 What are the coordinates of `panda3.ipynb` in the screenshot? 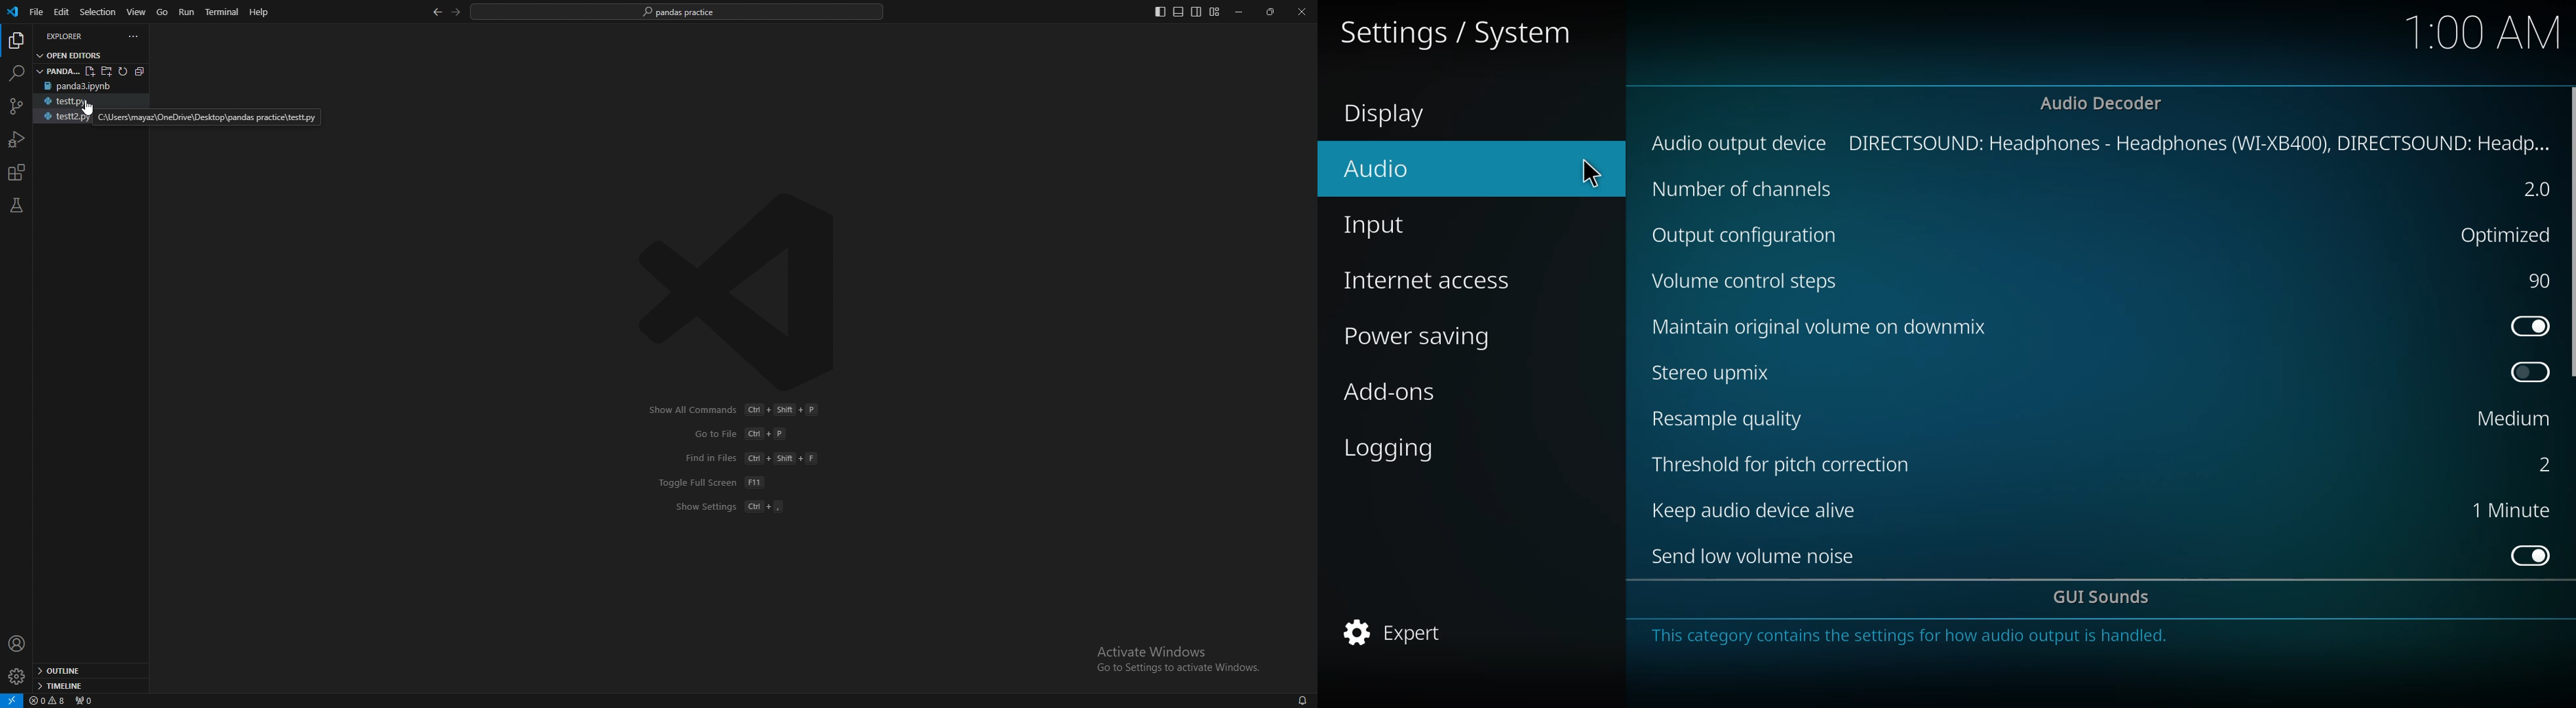 It's located at (86, 86).